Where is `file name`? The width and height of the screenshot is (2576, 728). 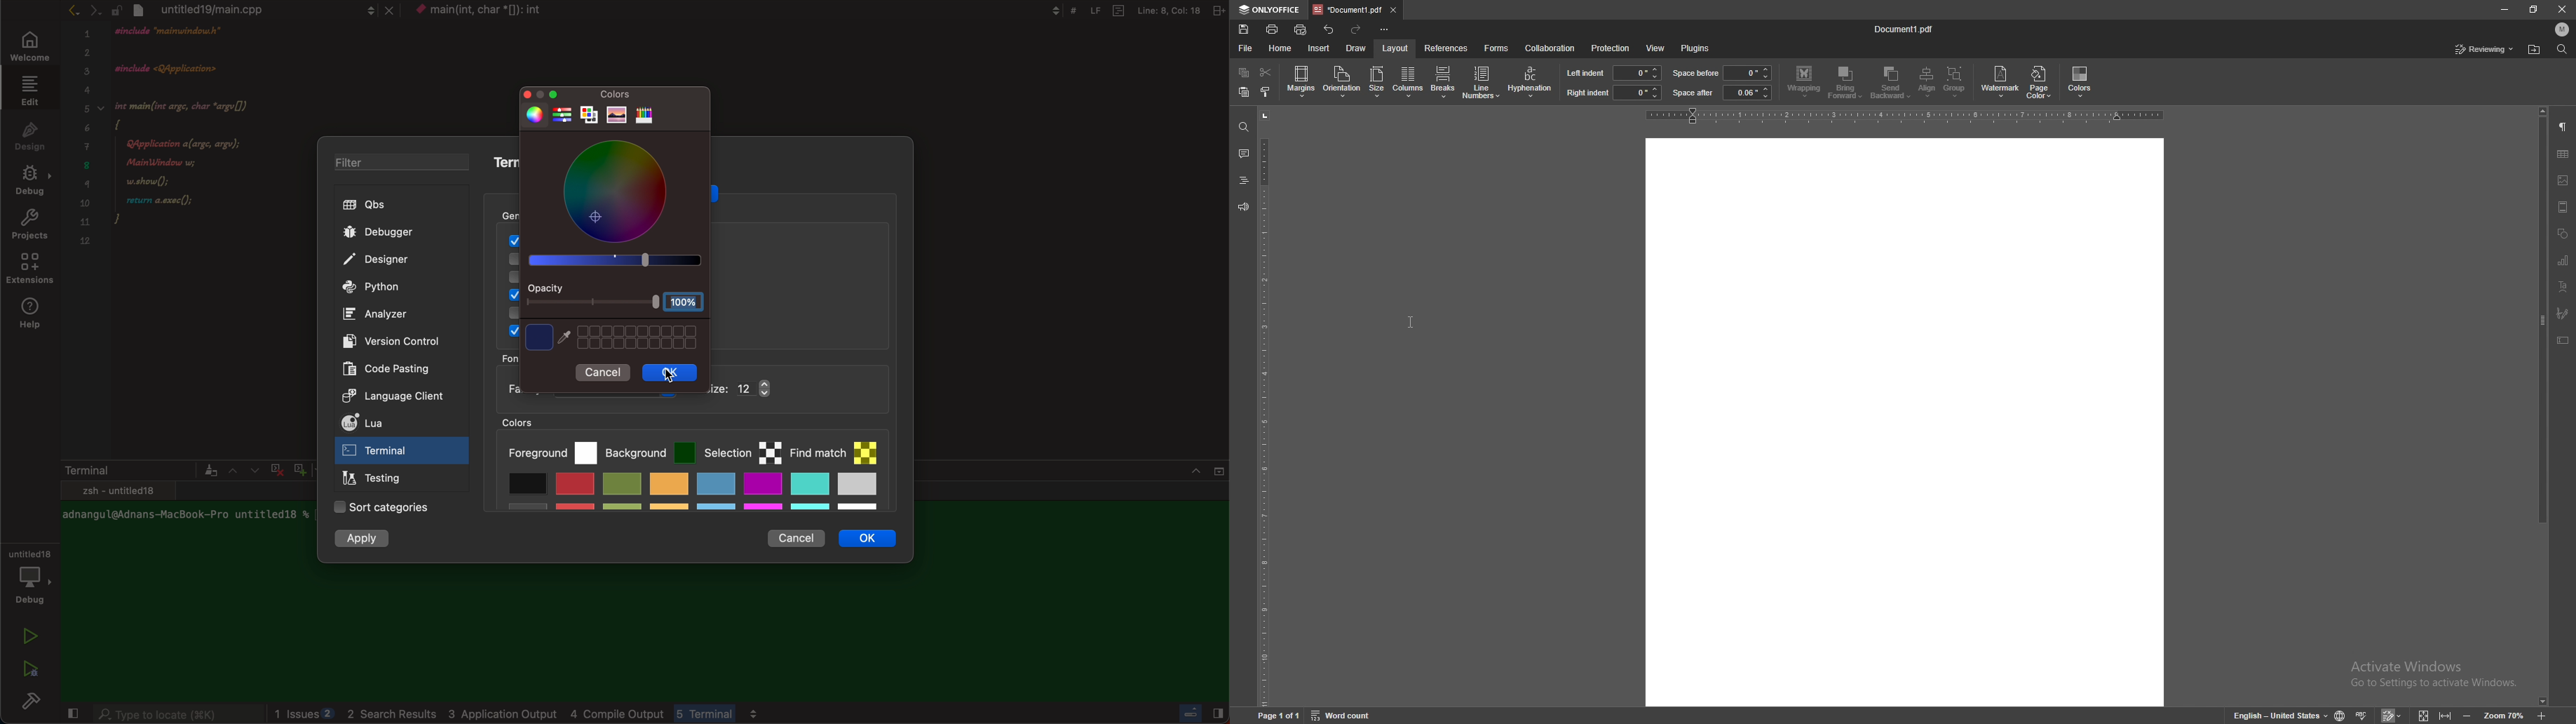 file name is located at coordinates (1906, 27).